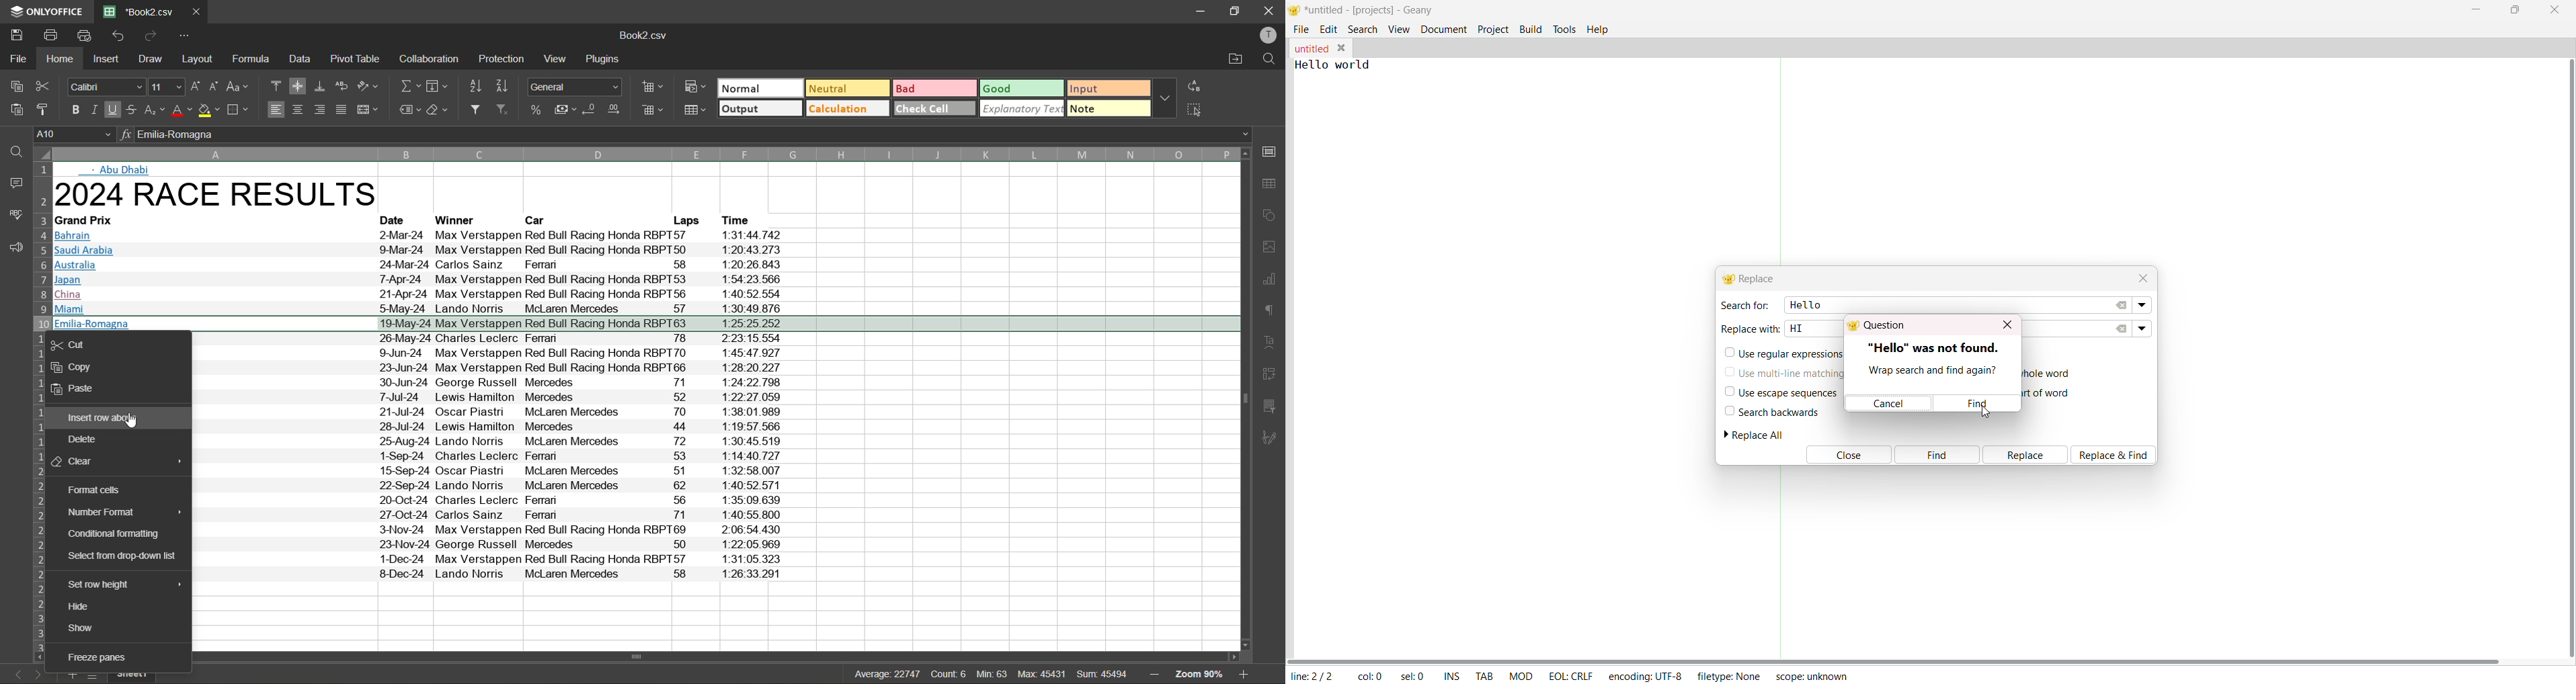  Describe the element at coordinates (132, 420) in the screenshot. I see `cursor` at that location.